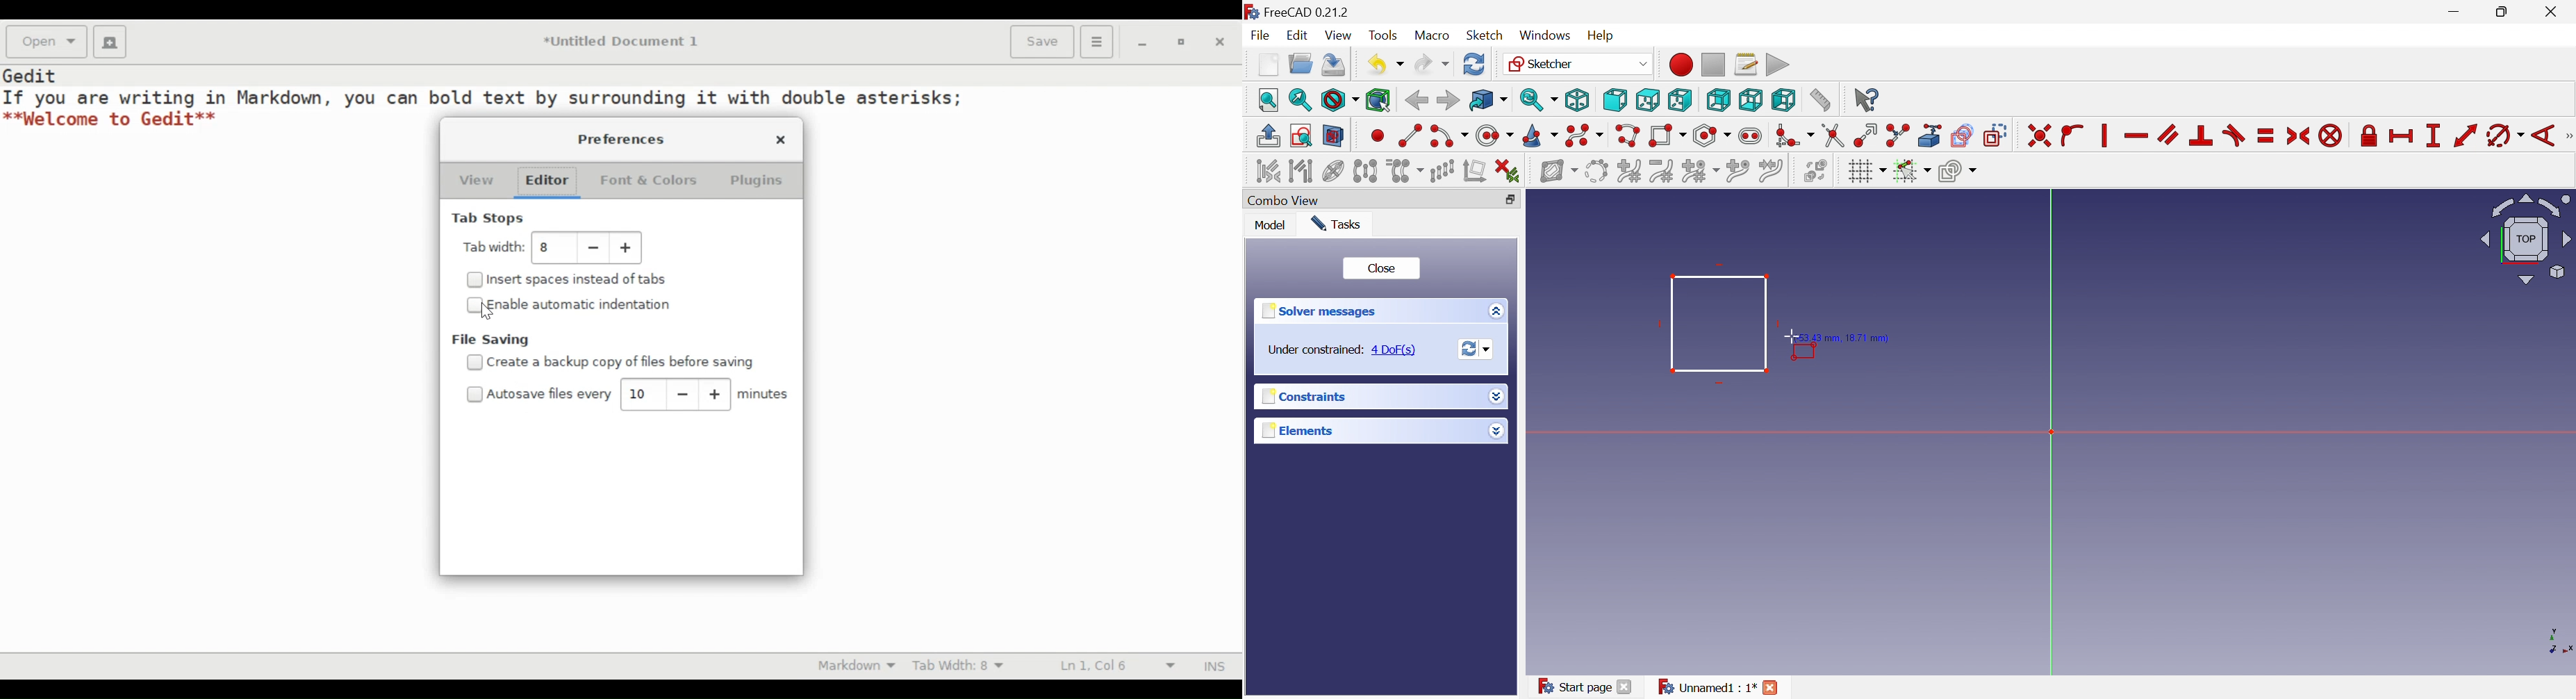  I want to click on Join curves, so click(1771, 171).